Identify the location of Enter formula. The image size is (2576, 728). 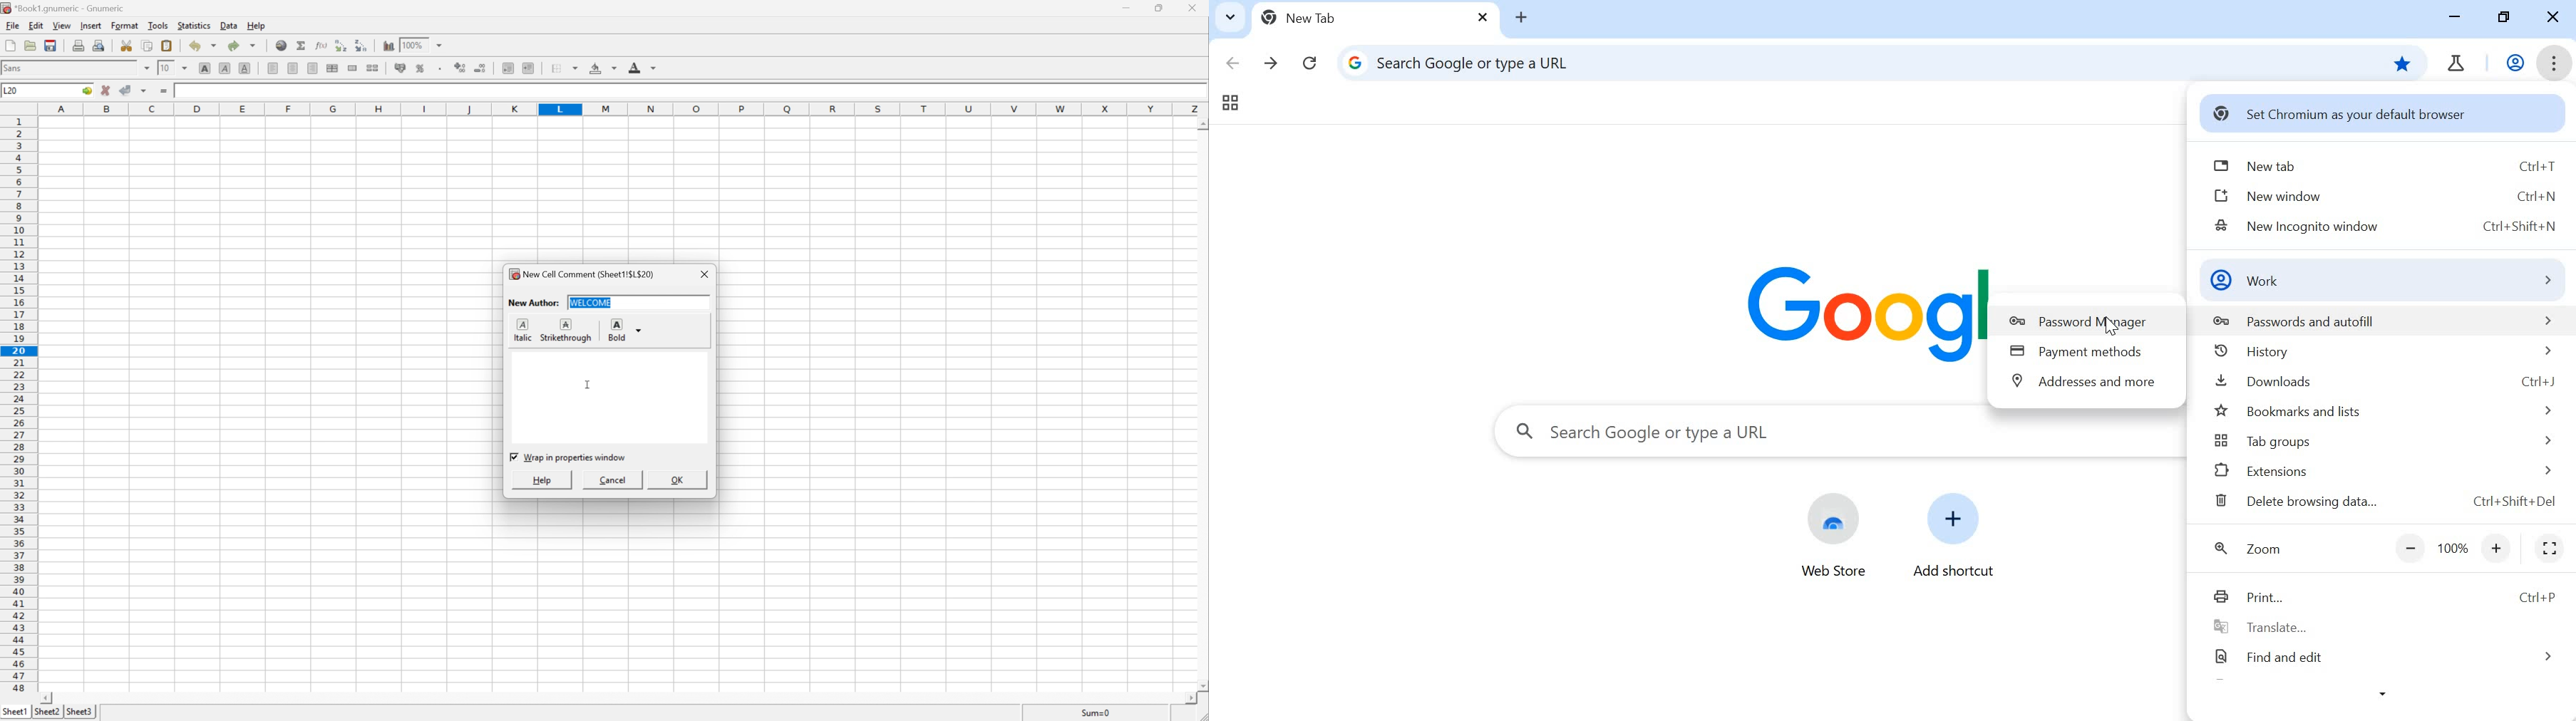
(164, 92).